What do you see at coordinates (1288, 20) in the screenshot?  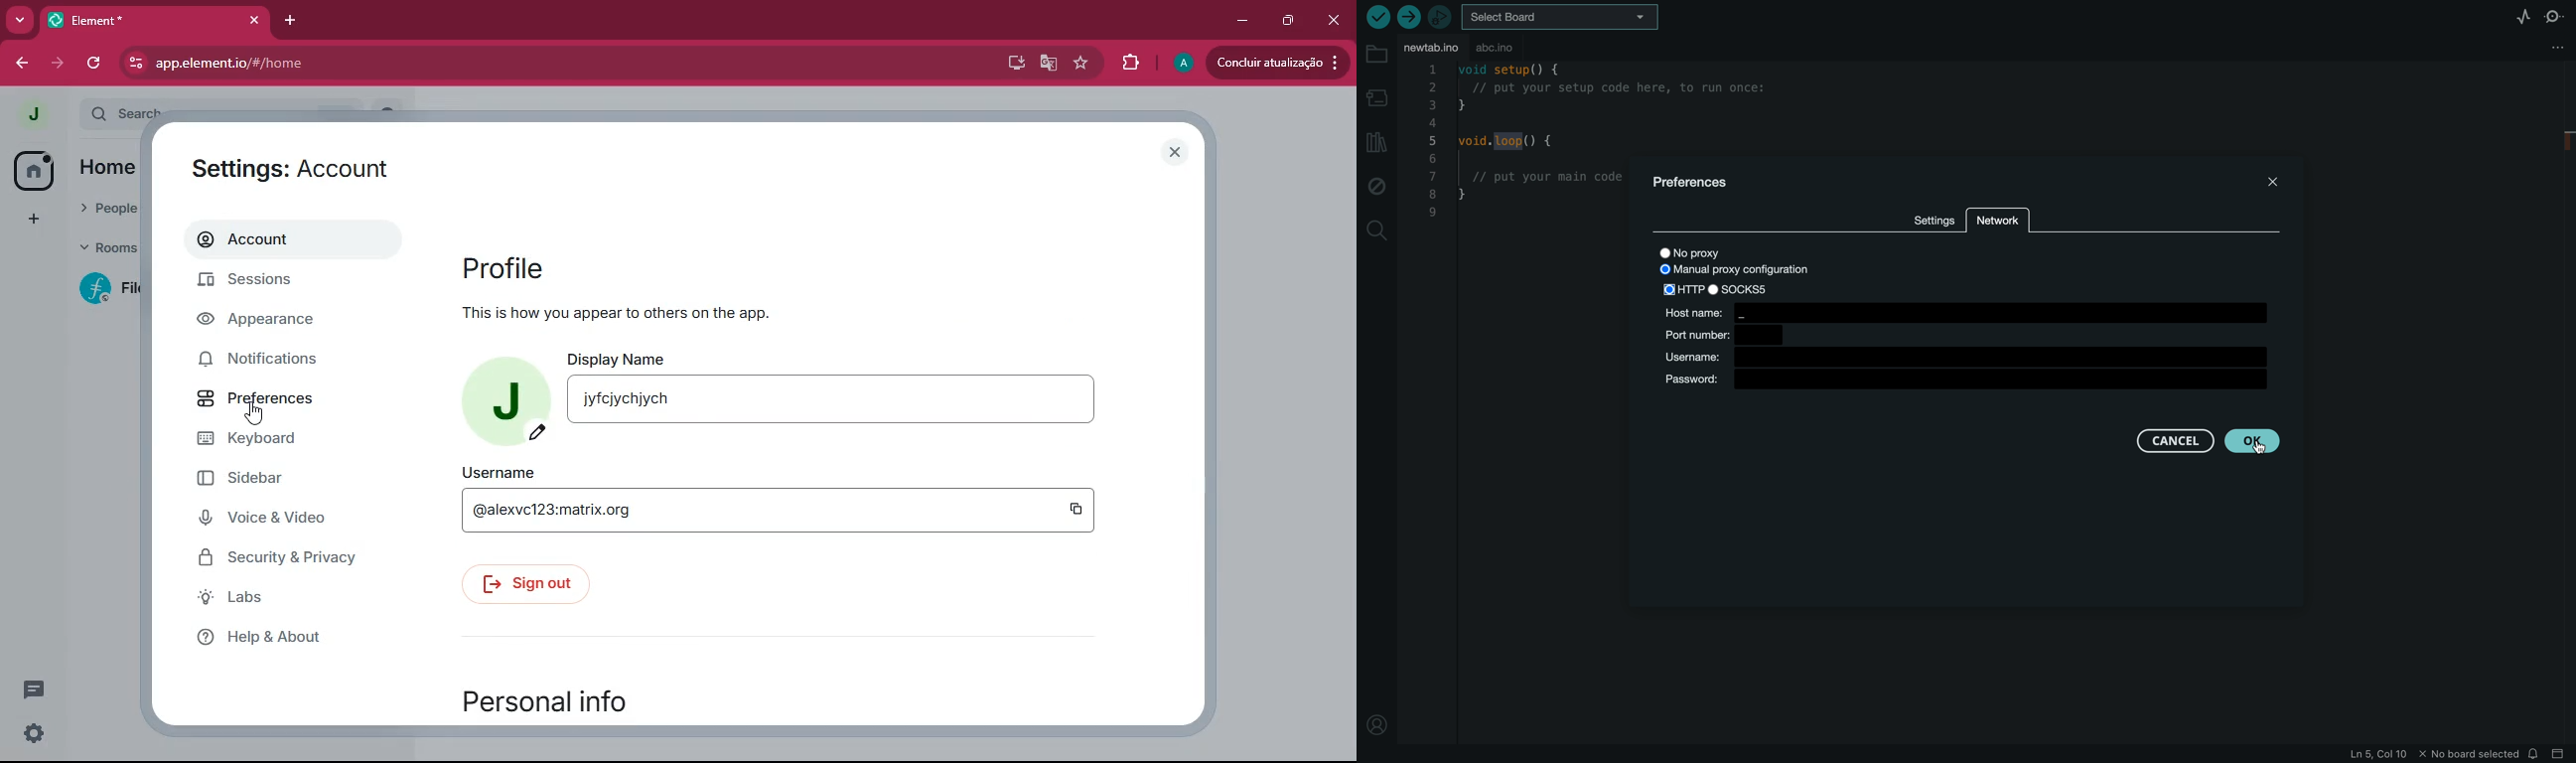 I see `maximize` at bounding box center [1288, 20].